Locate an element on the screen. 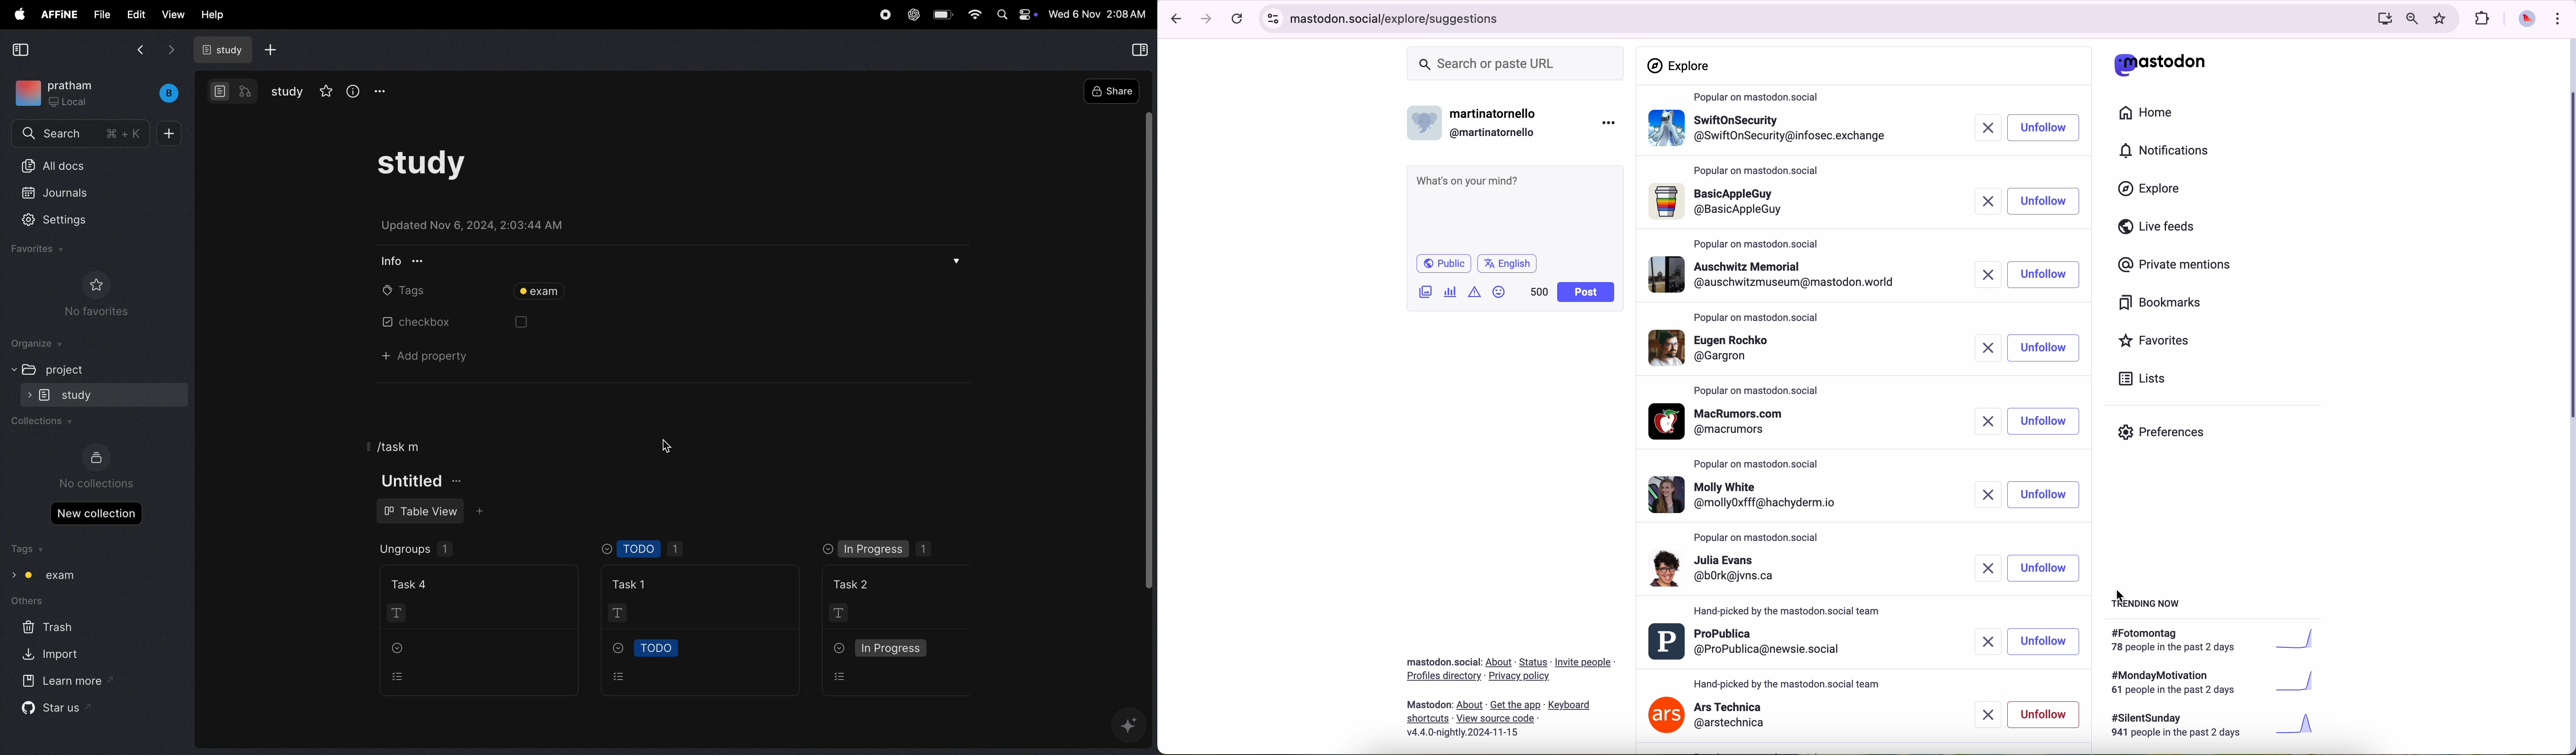 Image resolution: width=2576 pixels, height=756 pixels. popular on mastodon.social is located at coordinates (1789, 611).